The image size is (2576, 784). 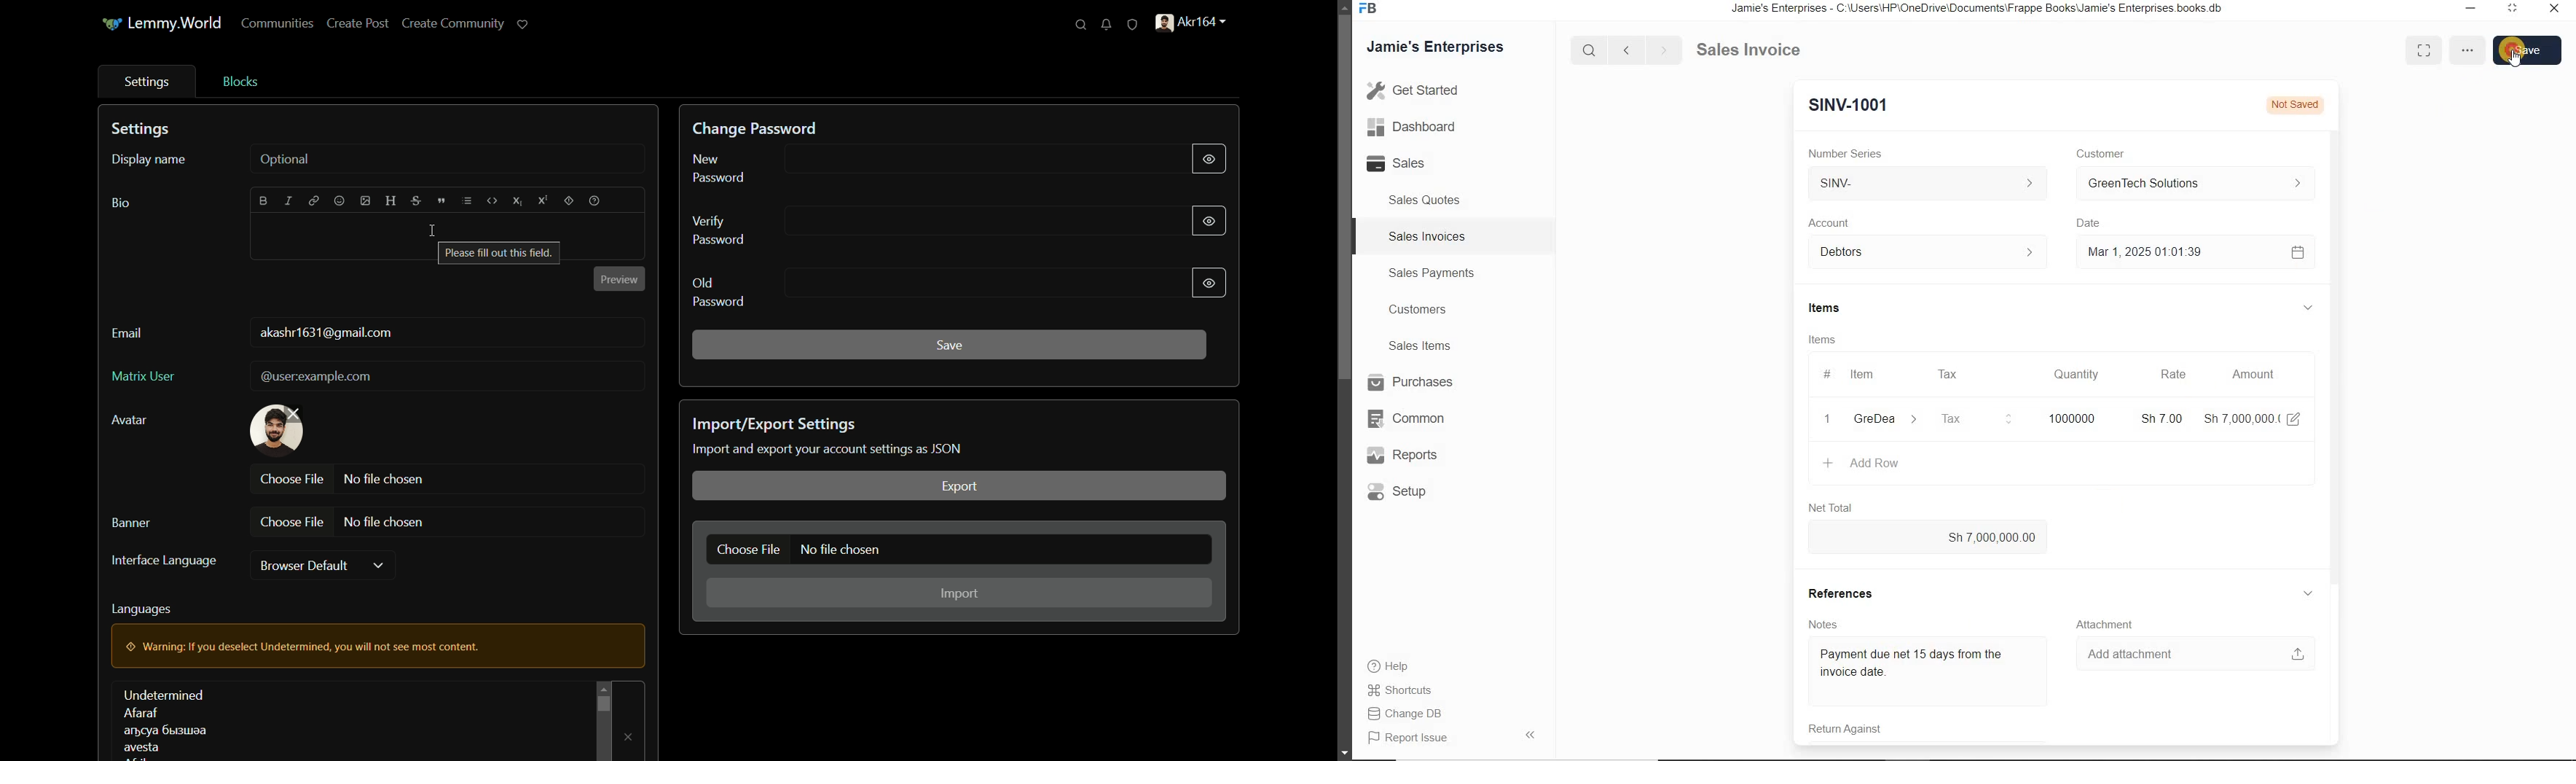 What do you see at coordinates (1425, 235) in the screenshot?
I see `Sales Invoices` at bounding box center [1425, 235].